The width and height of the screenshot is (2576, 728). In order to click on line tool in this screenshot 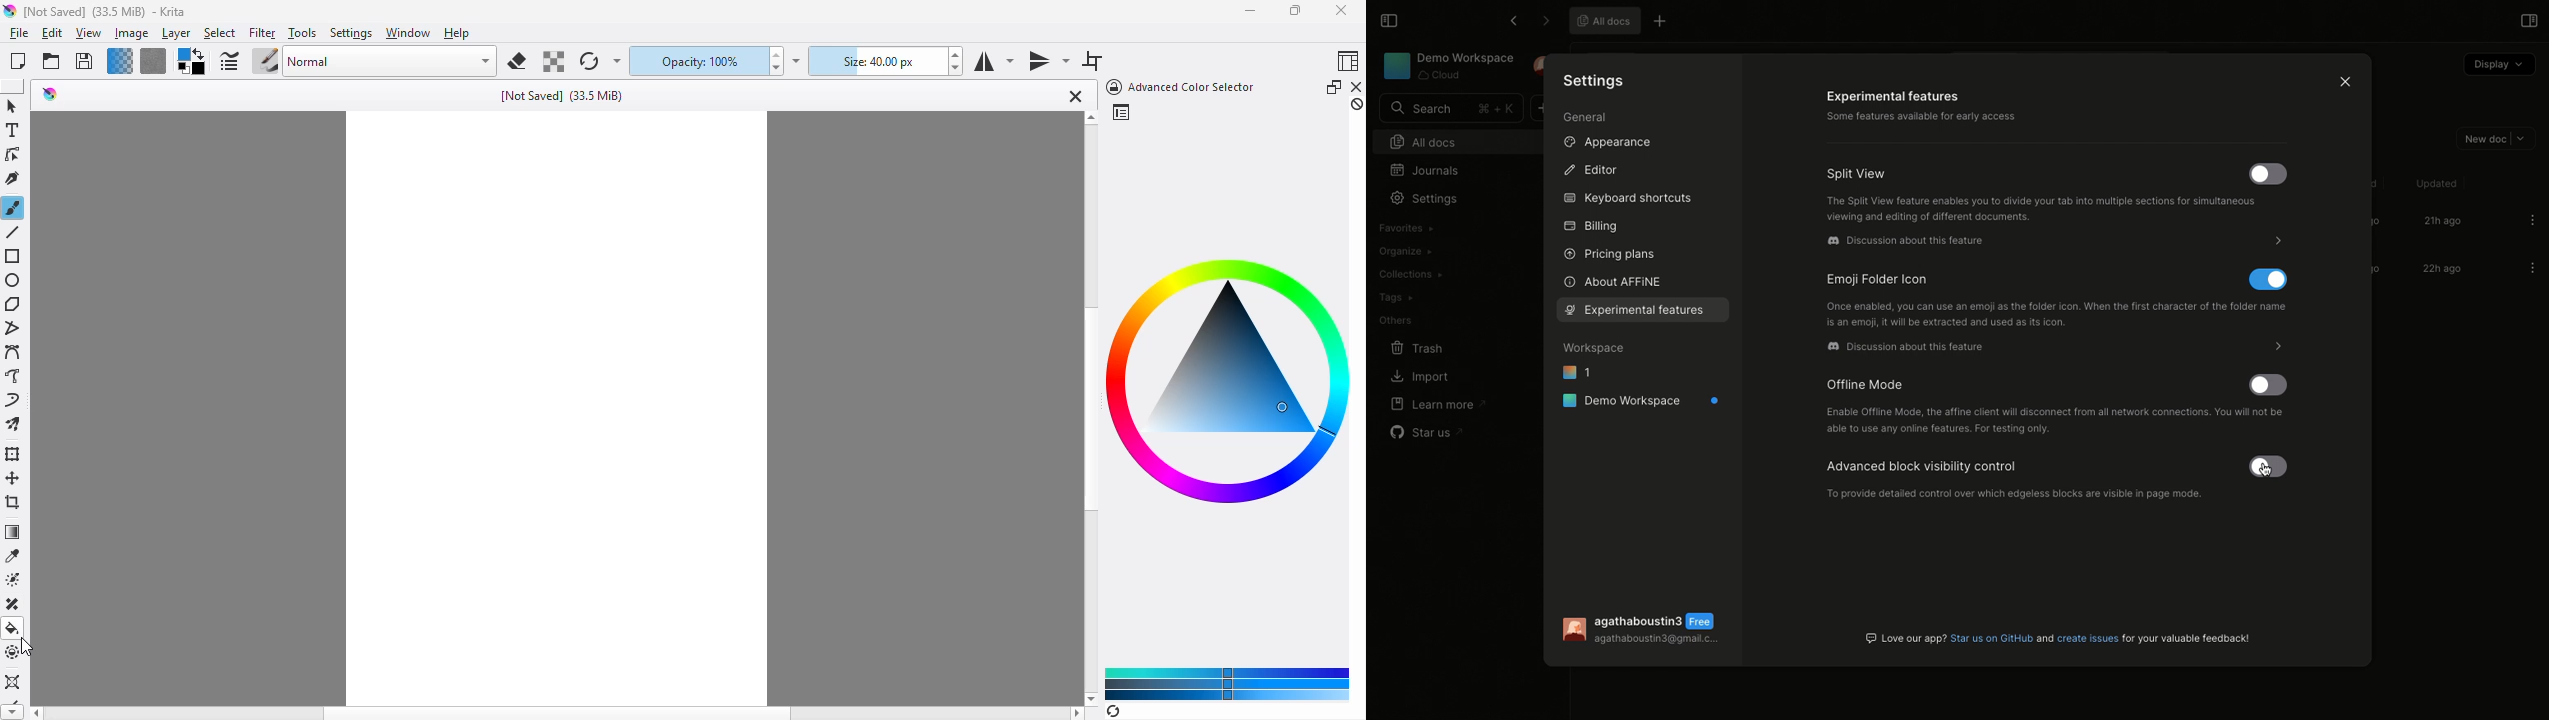, I will do `click(12, 232)`.